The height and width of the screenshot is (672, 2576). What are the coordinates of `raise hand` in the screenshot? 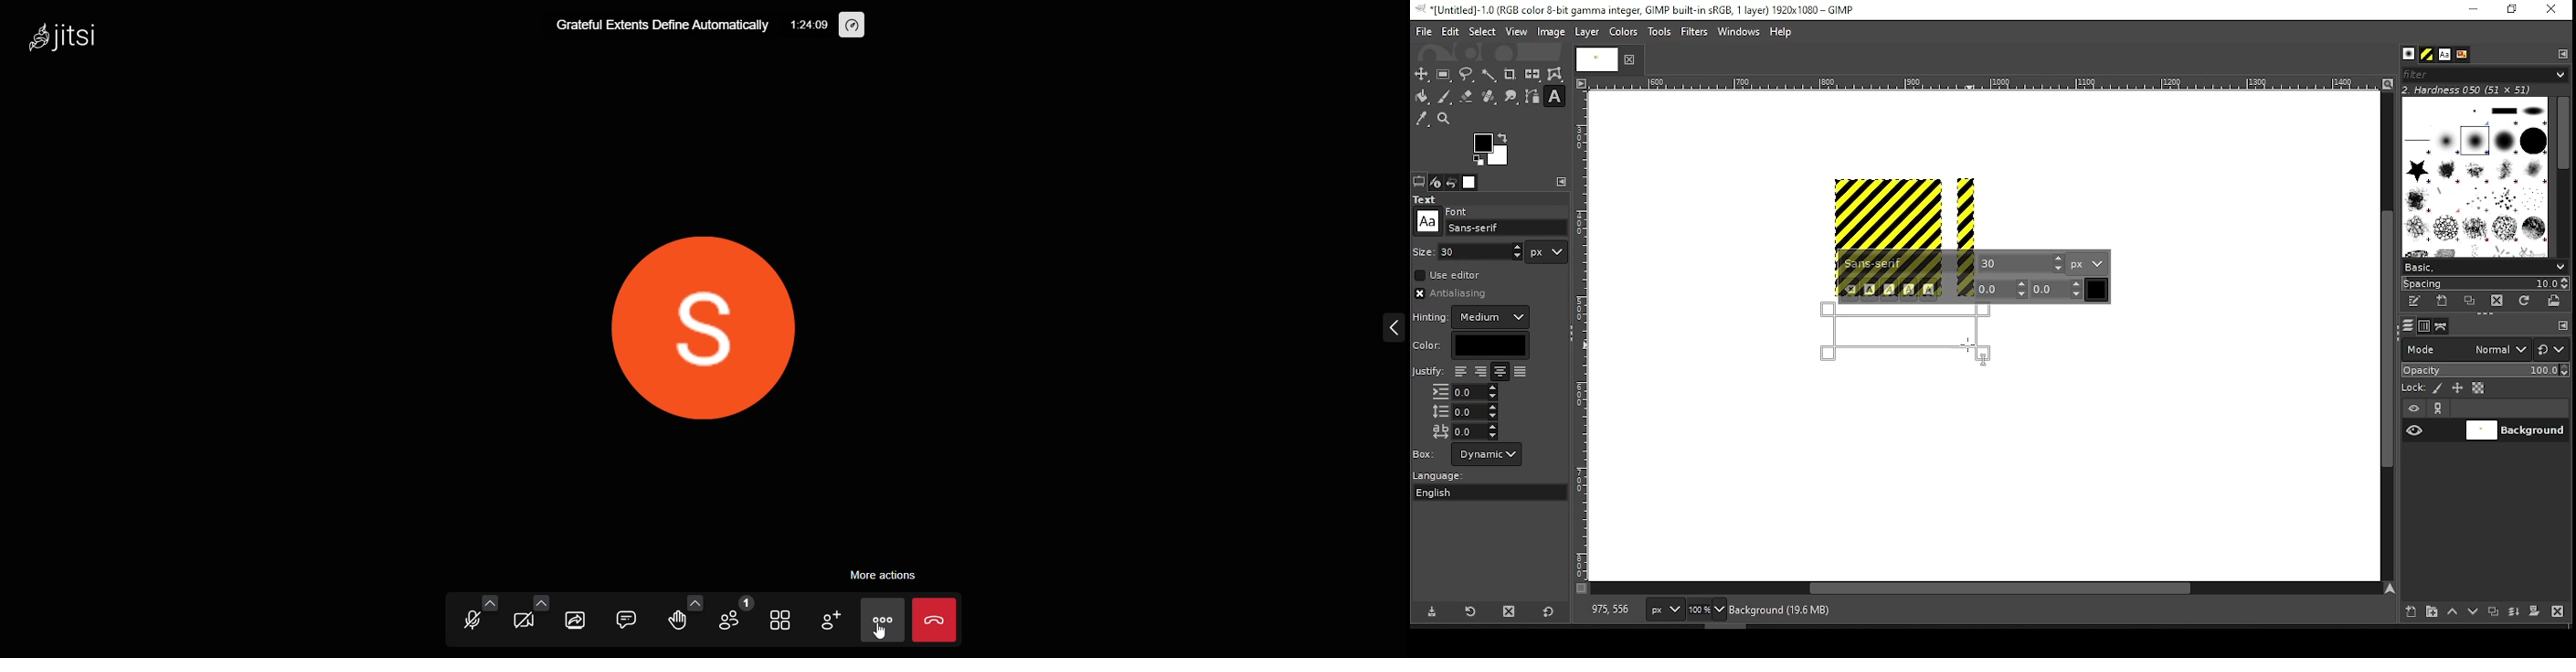 It's located at (673, 622).